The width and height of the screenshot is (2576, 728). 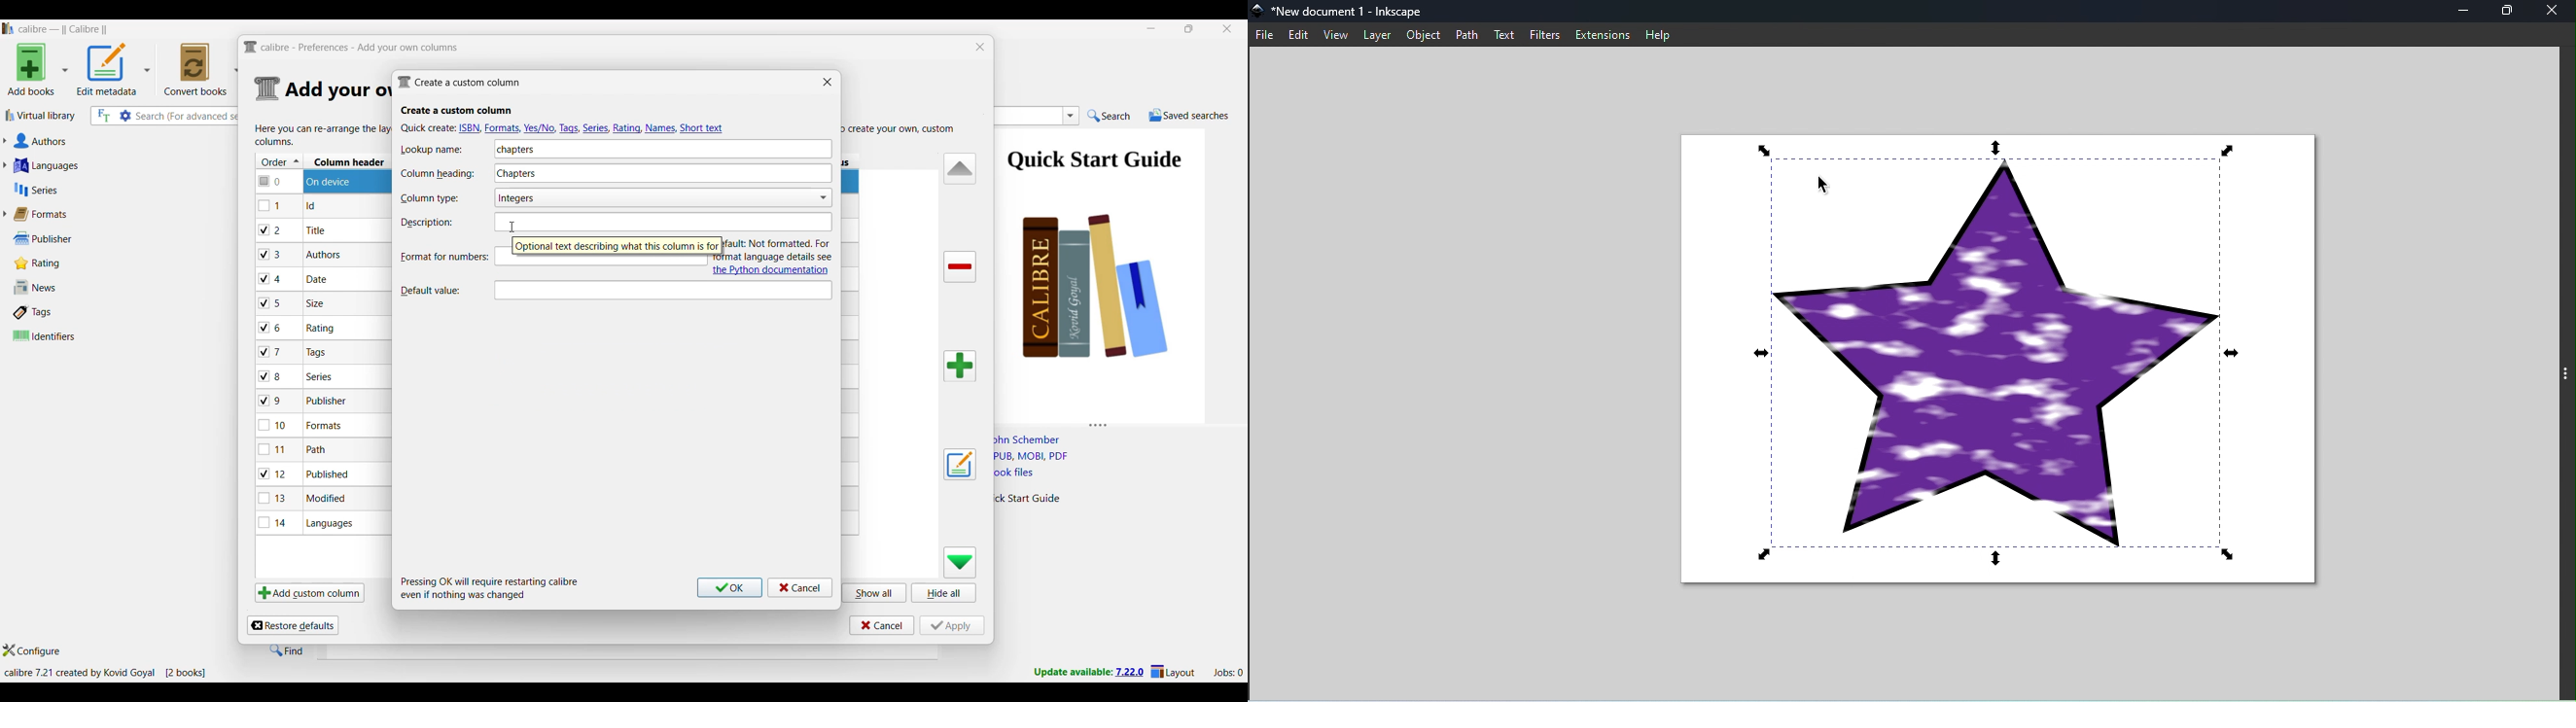 I want to click on Close window, so click(x=828, y=81).